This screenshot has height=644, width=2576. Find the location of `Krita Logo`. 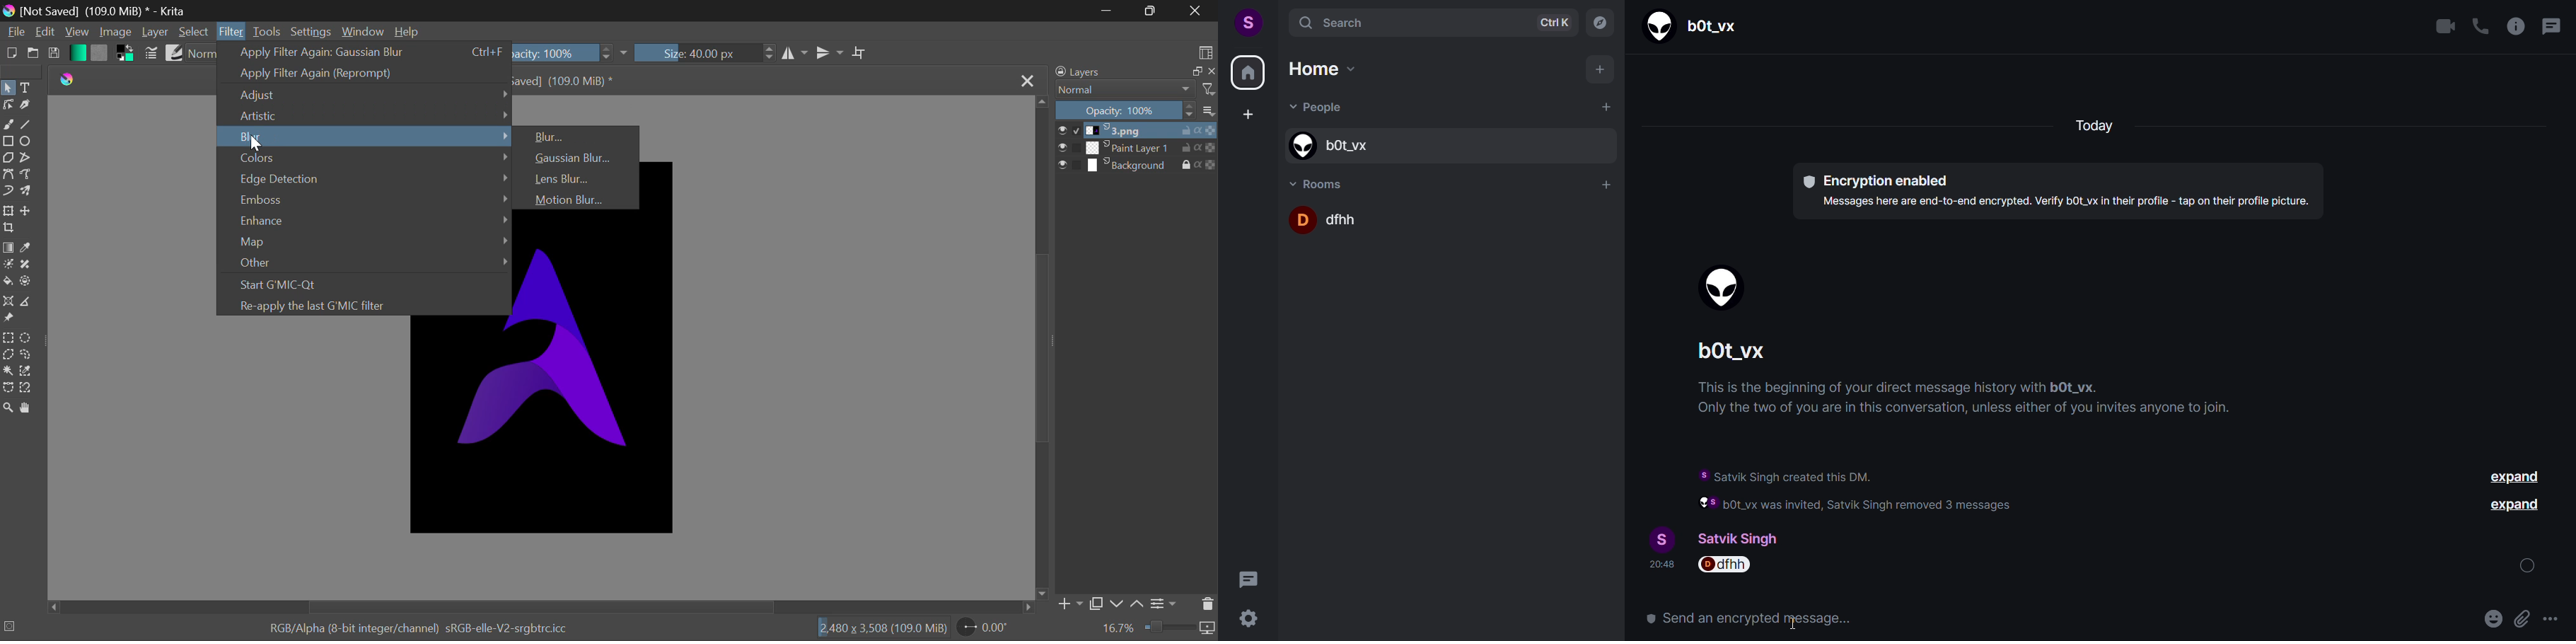

Krita Logo is located at coordinates (70, 81).